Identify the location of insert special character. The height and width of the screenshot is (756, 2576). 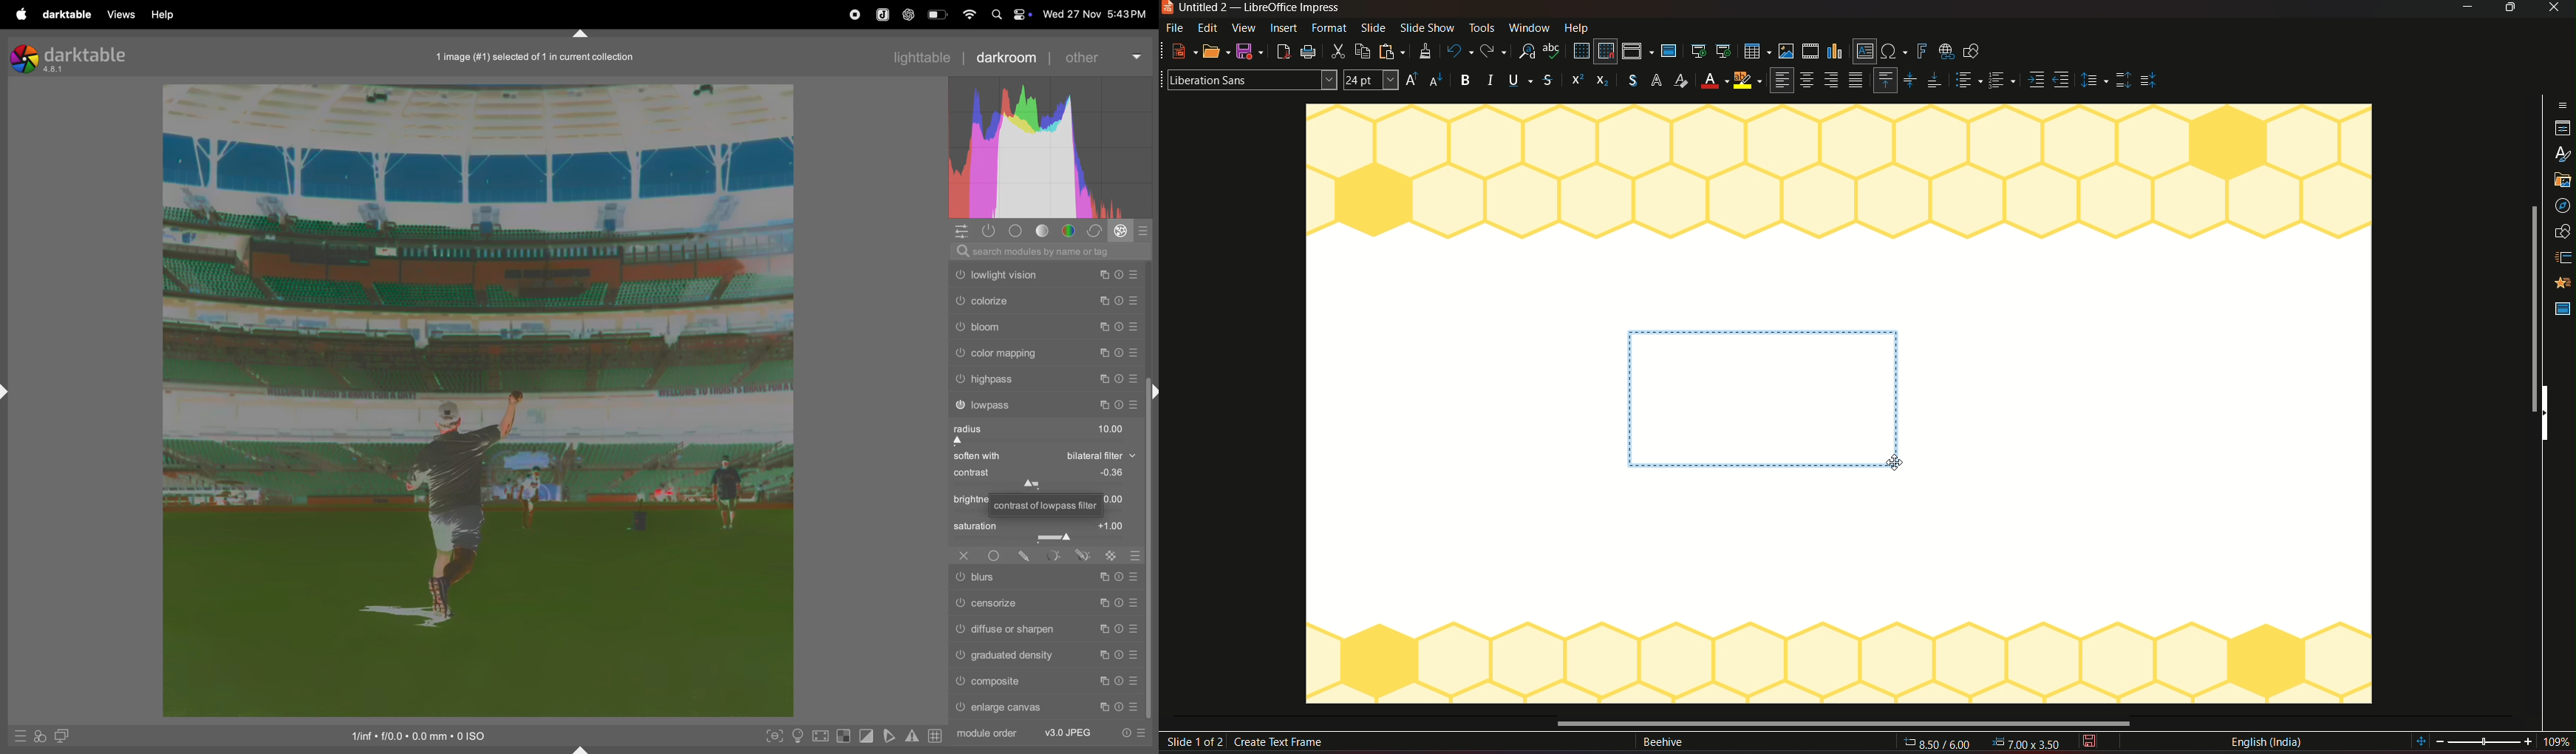
(1893, 50).